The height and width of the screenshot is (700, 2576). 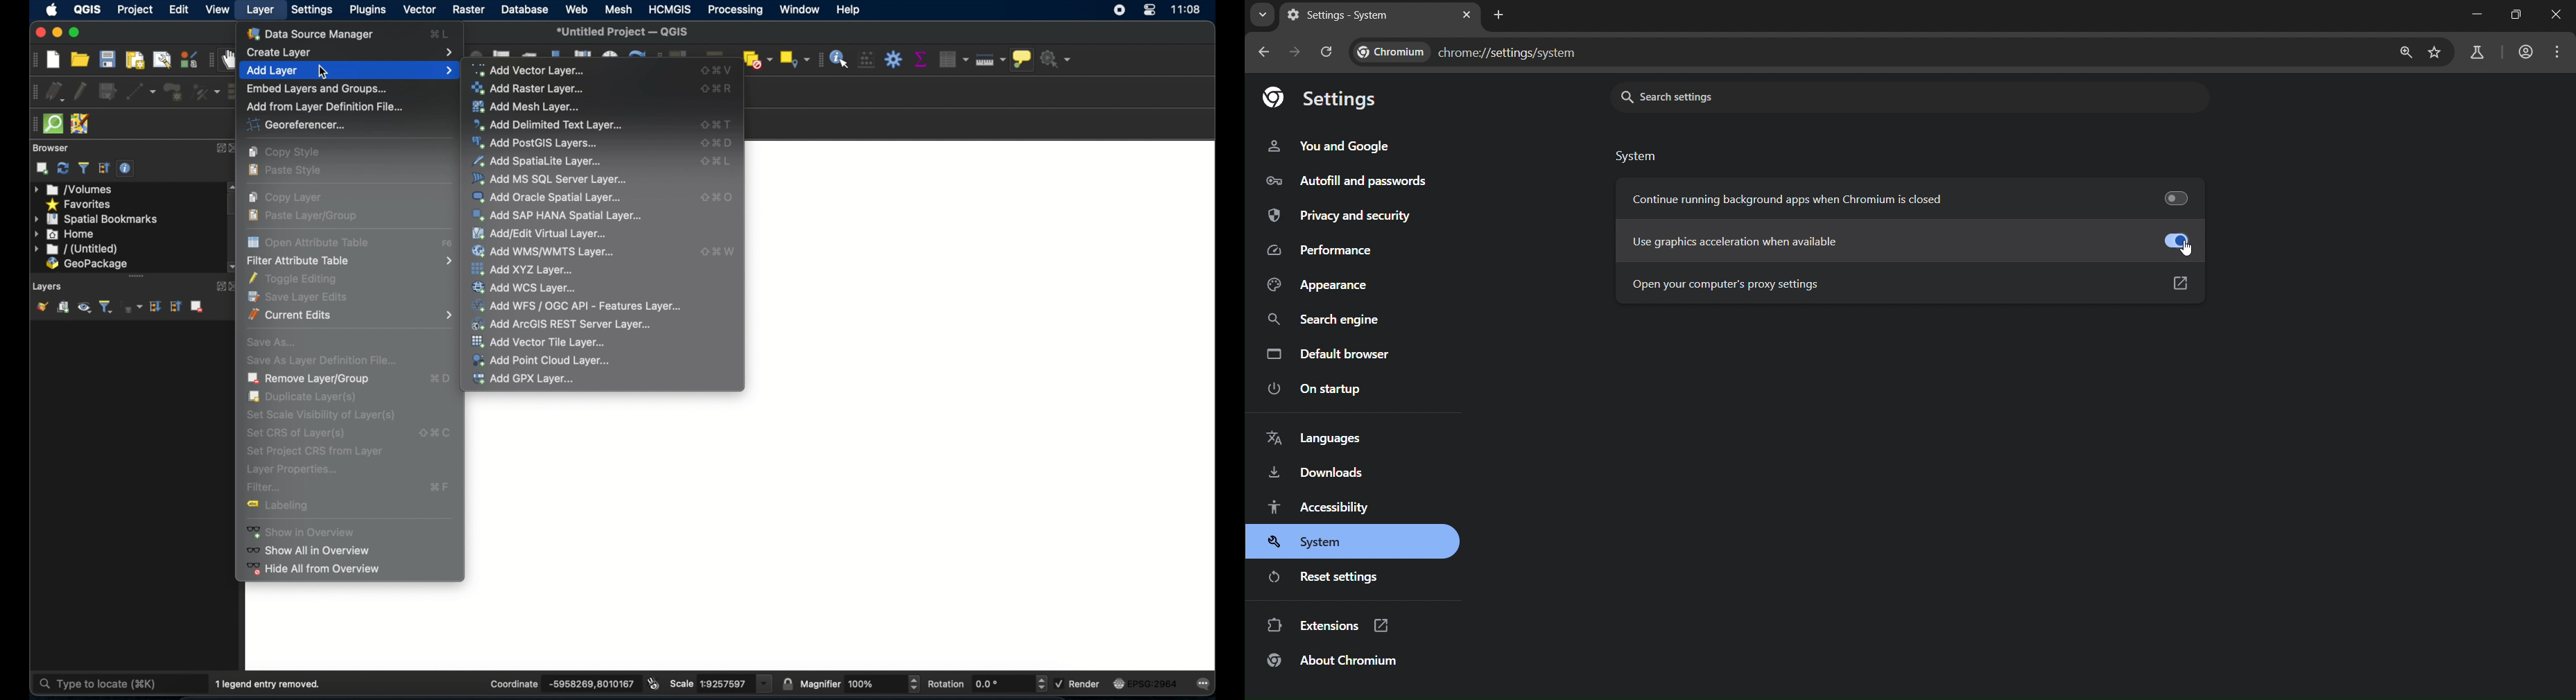 I want to click on add delimited text layer, so click(x=549, y=124).